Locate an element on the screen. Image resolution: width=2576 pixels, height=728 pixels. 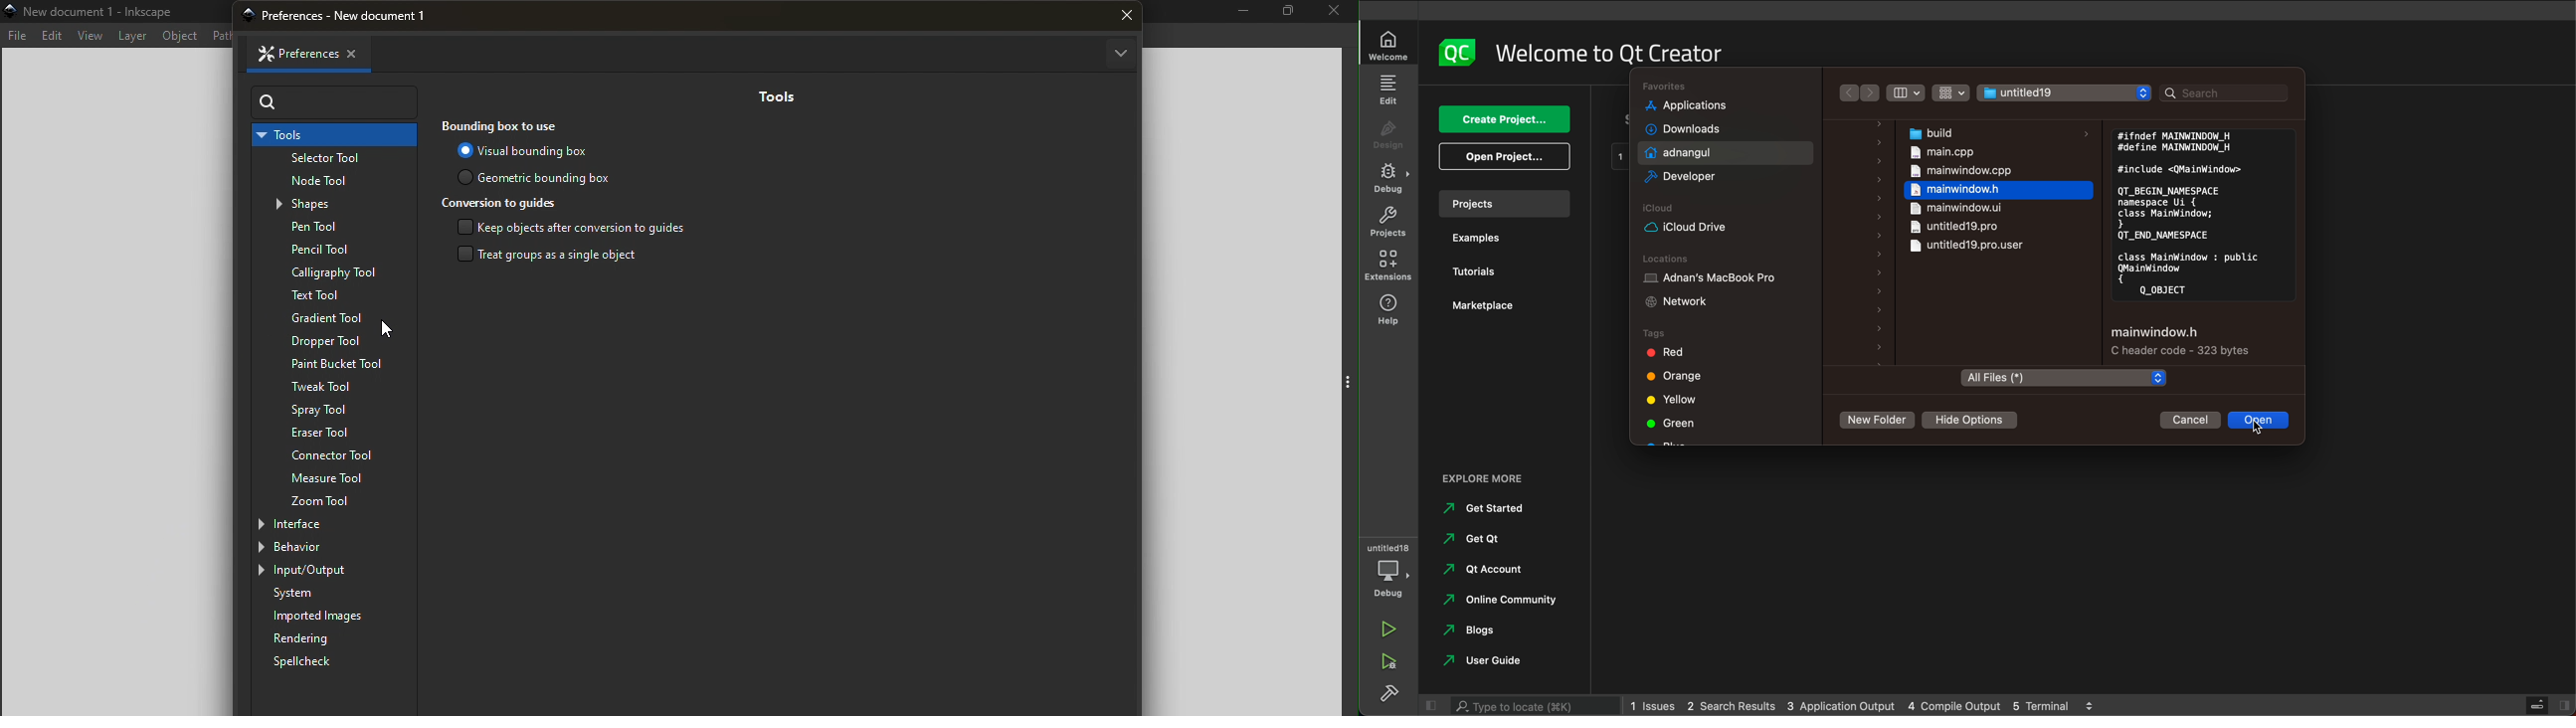
New document 1-Inbcipe is located at coordinates (103, 11).